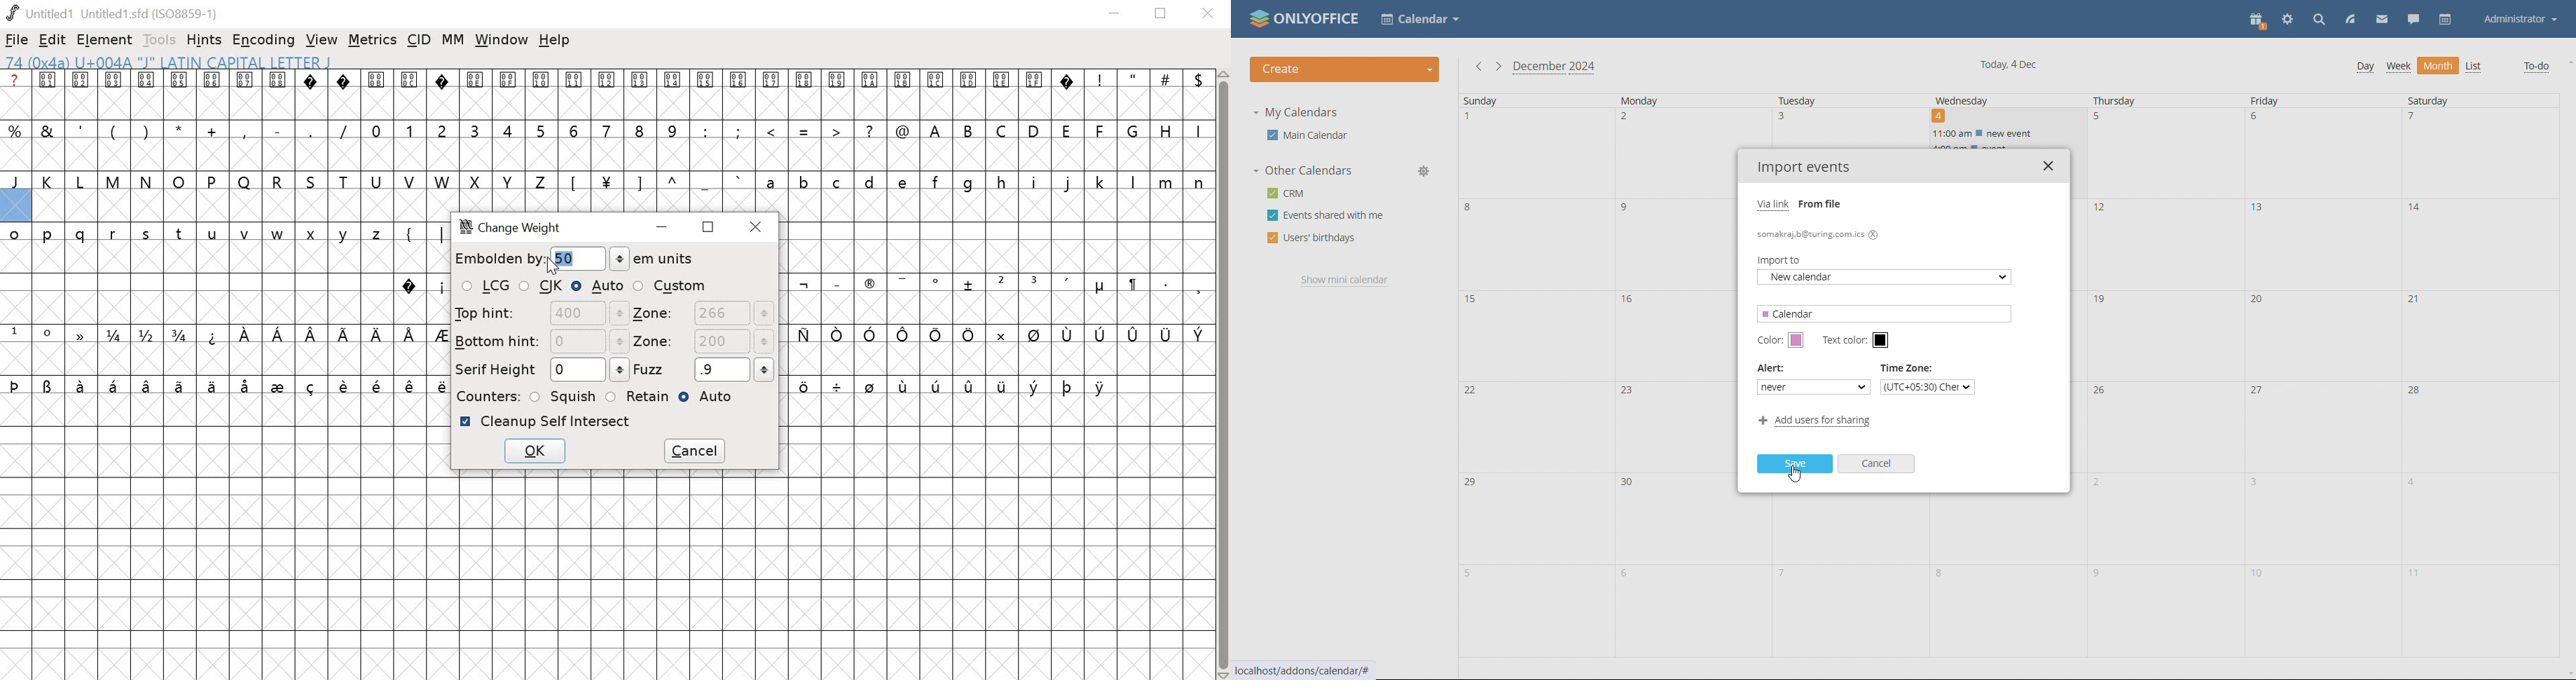 Image resolution: width=2576 pixels, height=700 pixels. Describe the element at coordinates (2048, 165) in the screenshot. I see `close` at that location.